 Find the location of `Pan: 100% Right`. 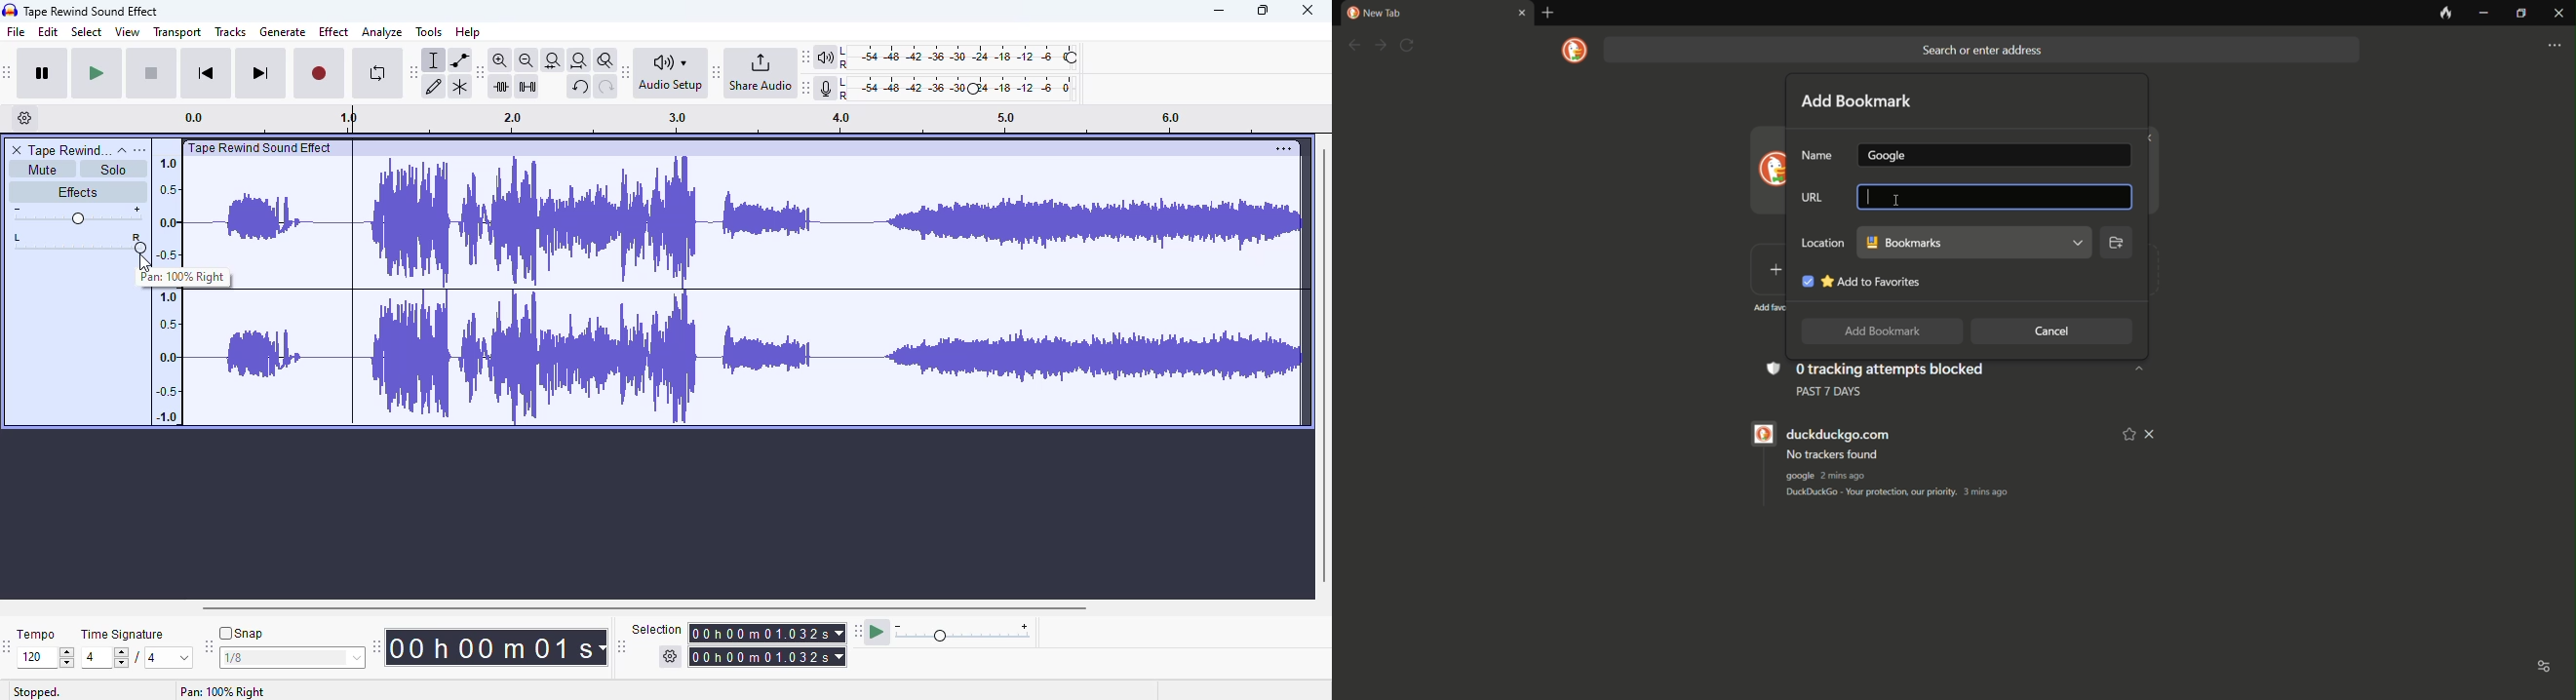

Pan: 100% Right is located at coordinates (223, 691).